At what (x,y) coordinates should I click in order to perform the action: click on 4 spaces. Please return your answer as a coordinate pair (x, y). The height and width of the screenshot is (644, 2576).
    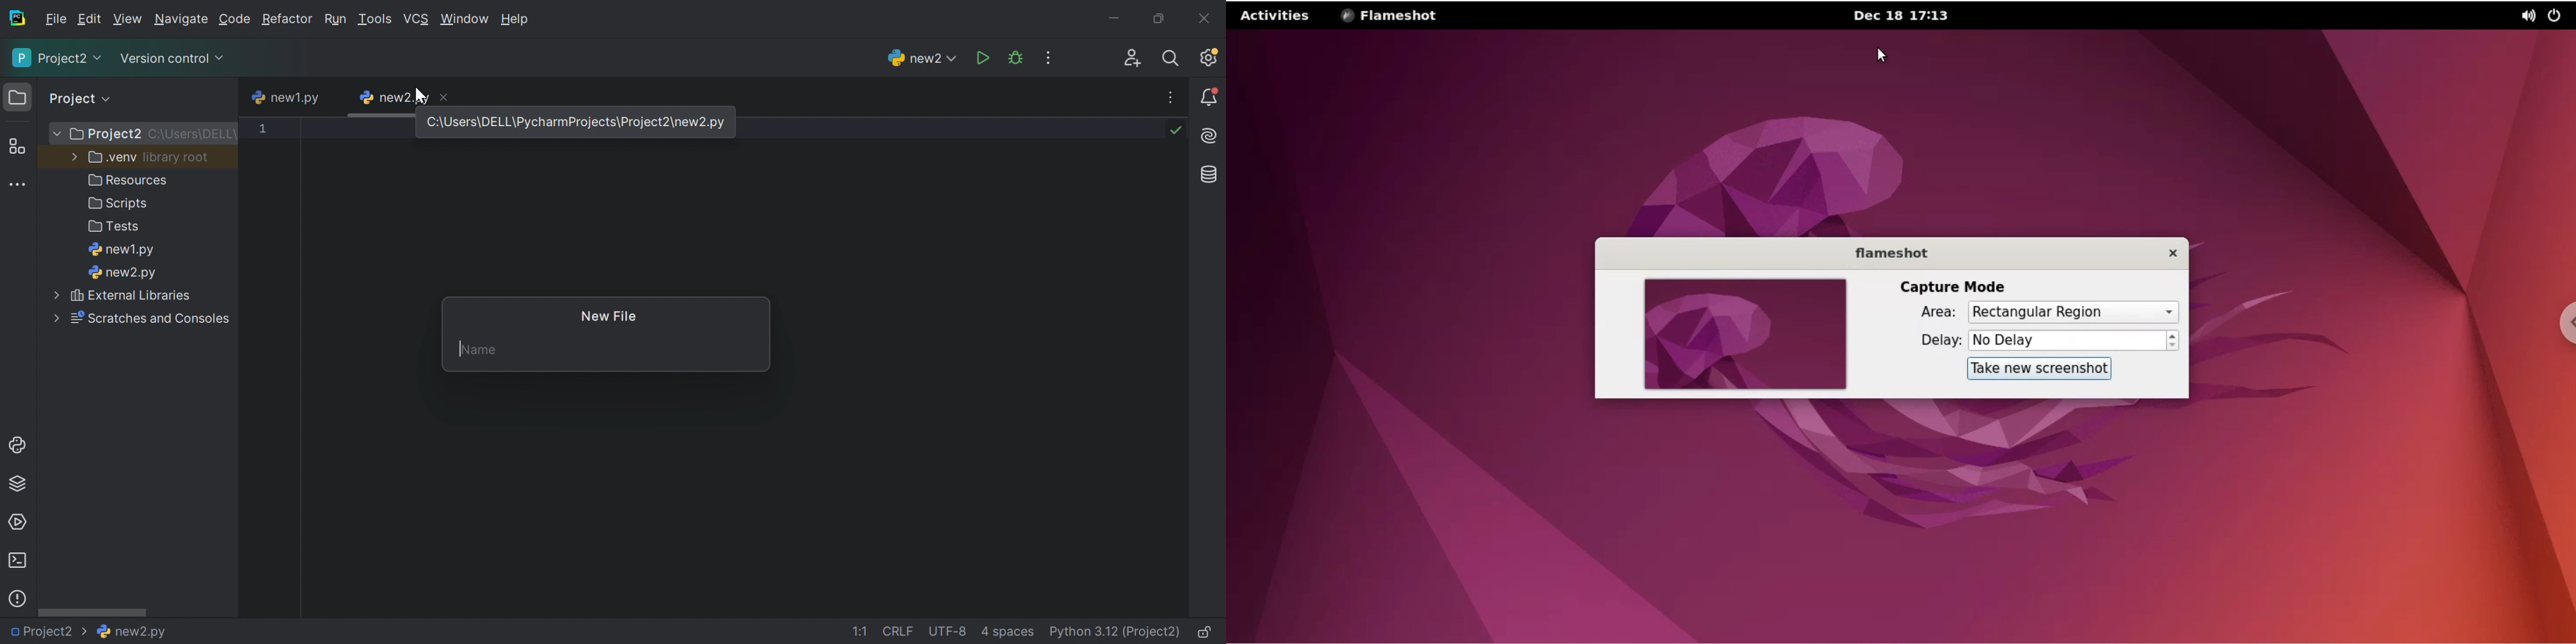
    Looking at the image, I should click on (1008, 634).